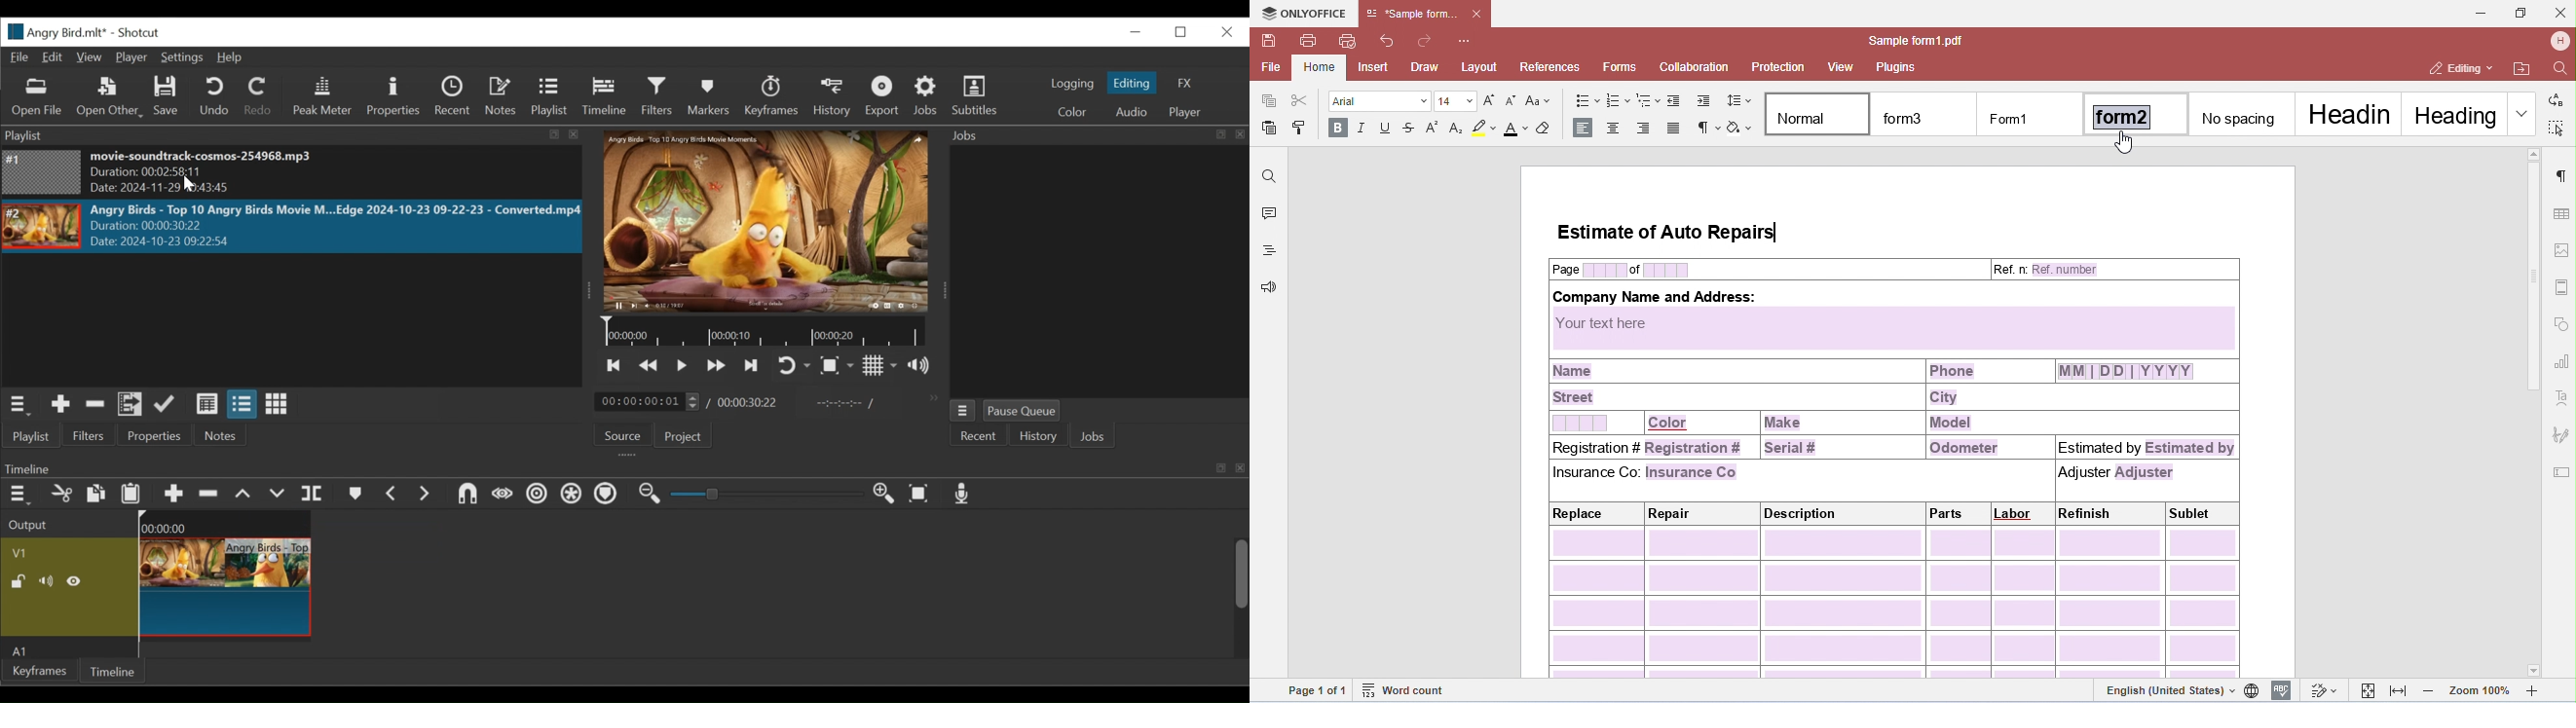 Image resolution: width=2576 pixels, height=728 pixels. What do you see at coordinates (1186, 85) in the screenshot?
I see `FX` at bounding box center [1186, 85].